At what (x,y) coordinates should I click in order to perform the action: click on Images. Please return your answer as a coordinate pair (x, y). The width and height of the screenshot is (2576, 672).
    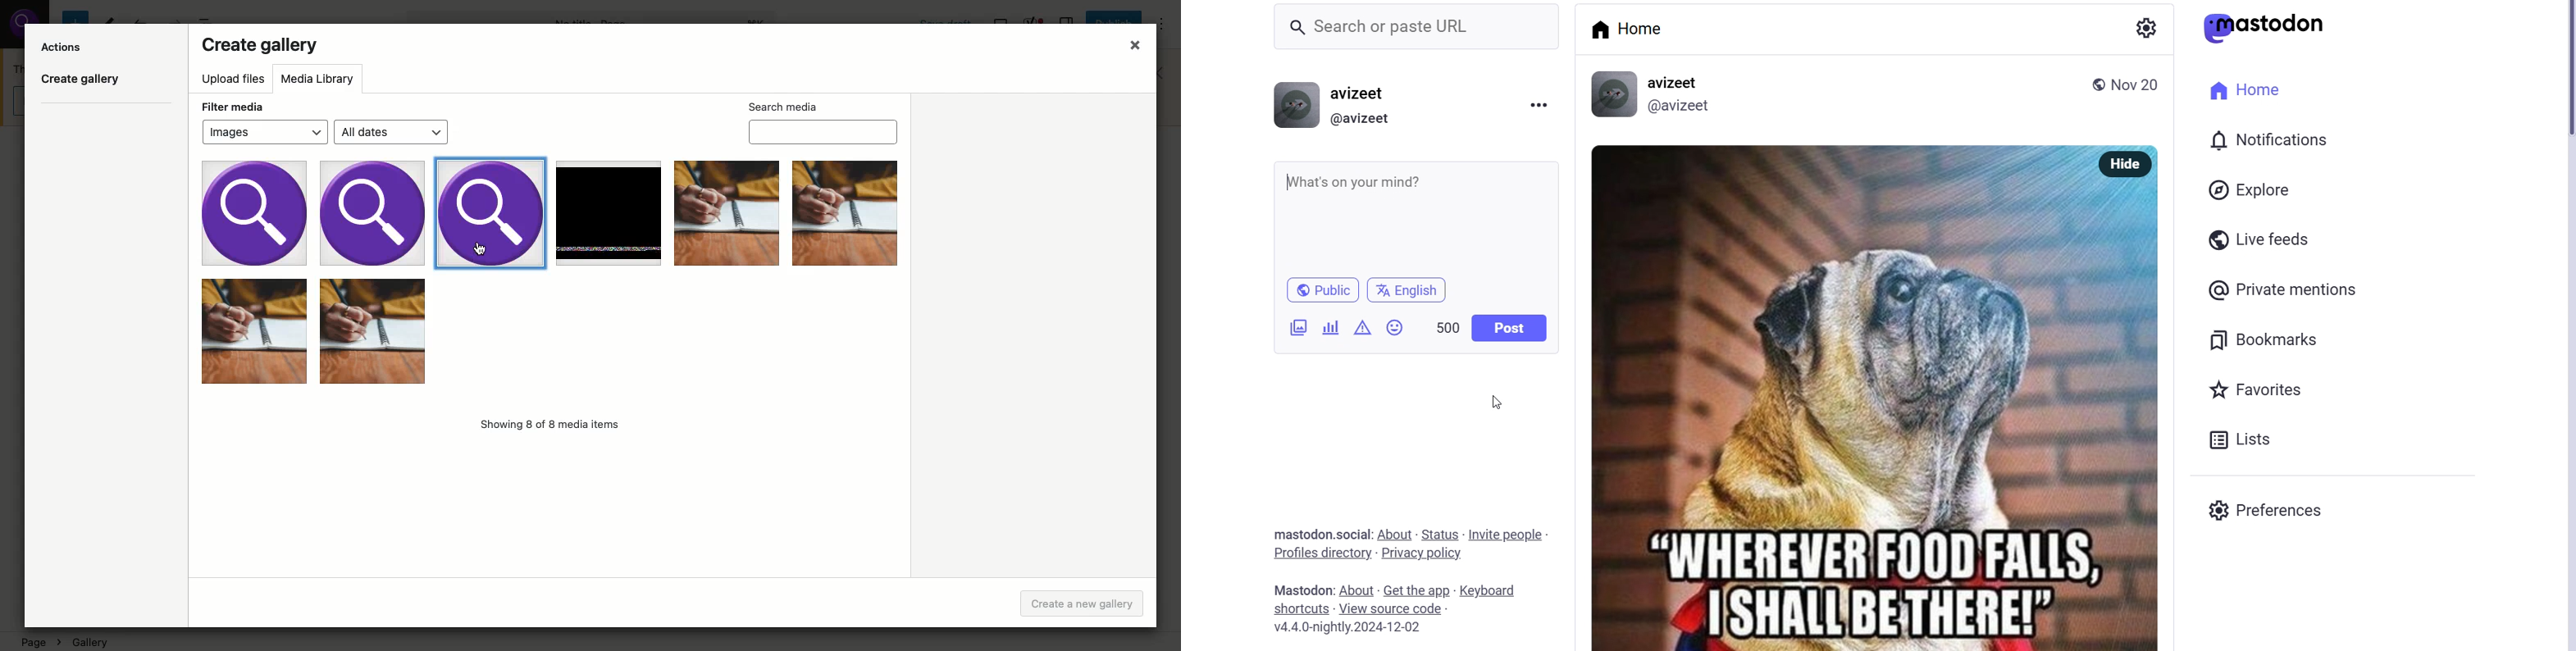
    Looking at the image, I should click on (551, 277).